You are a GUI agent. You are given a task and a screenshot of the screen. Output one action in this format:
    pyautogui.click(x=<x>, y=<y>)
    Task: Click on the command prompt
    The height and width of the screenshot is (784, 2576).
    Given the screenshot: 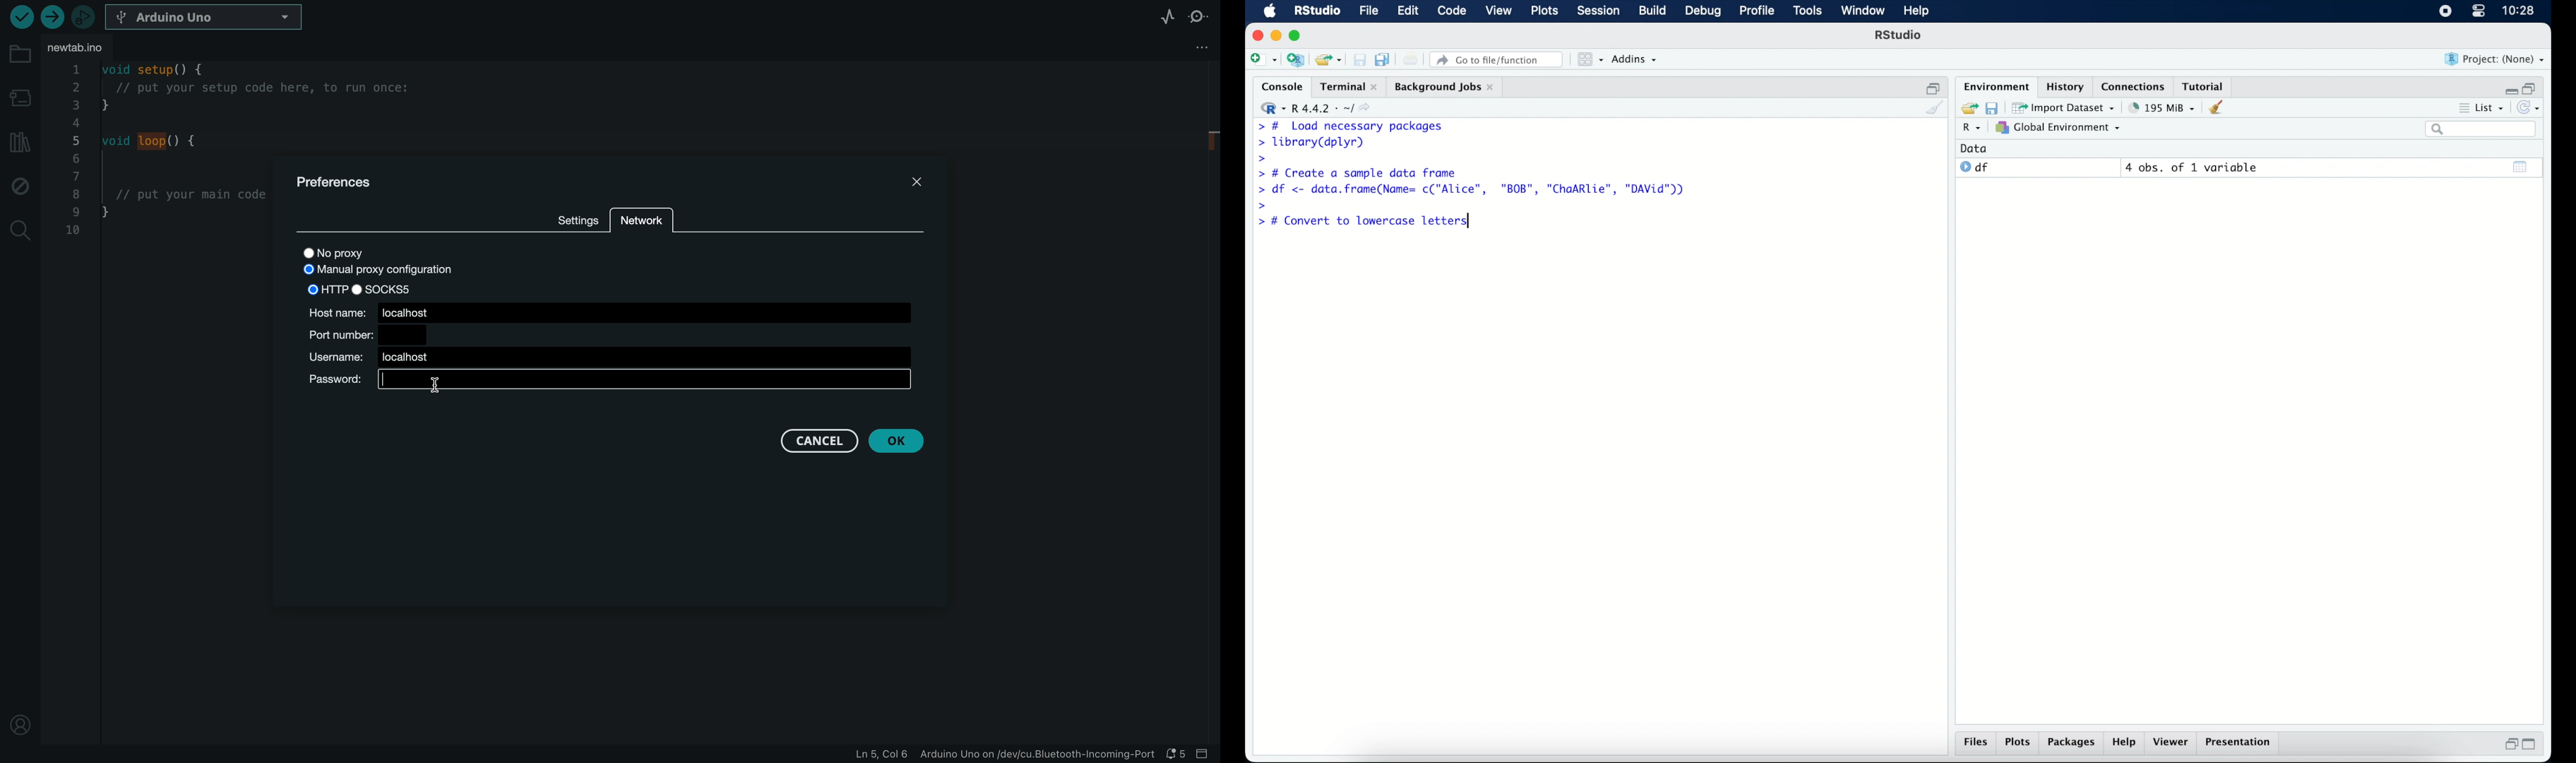 What is the action you would take?
    pyautogui.click(x=1263, y=205)
    